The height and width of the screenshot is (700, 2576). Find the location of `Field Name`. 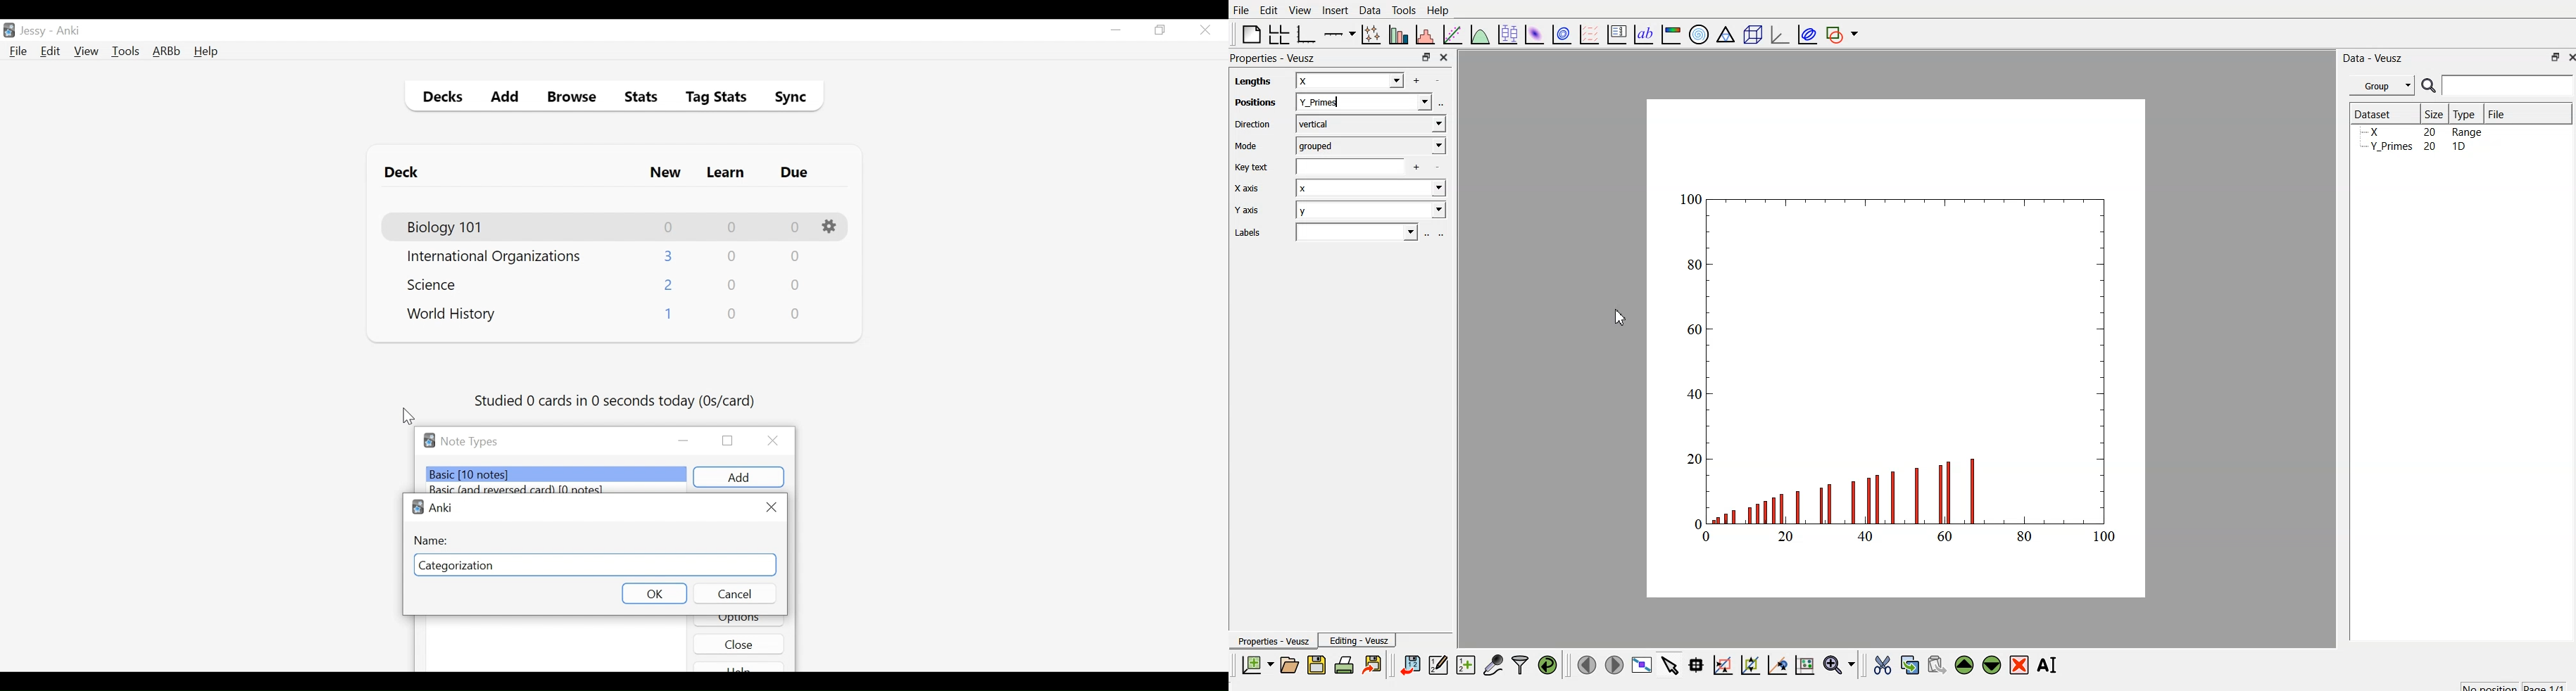

Field Name is located at coordinates (595, 565).